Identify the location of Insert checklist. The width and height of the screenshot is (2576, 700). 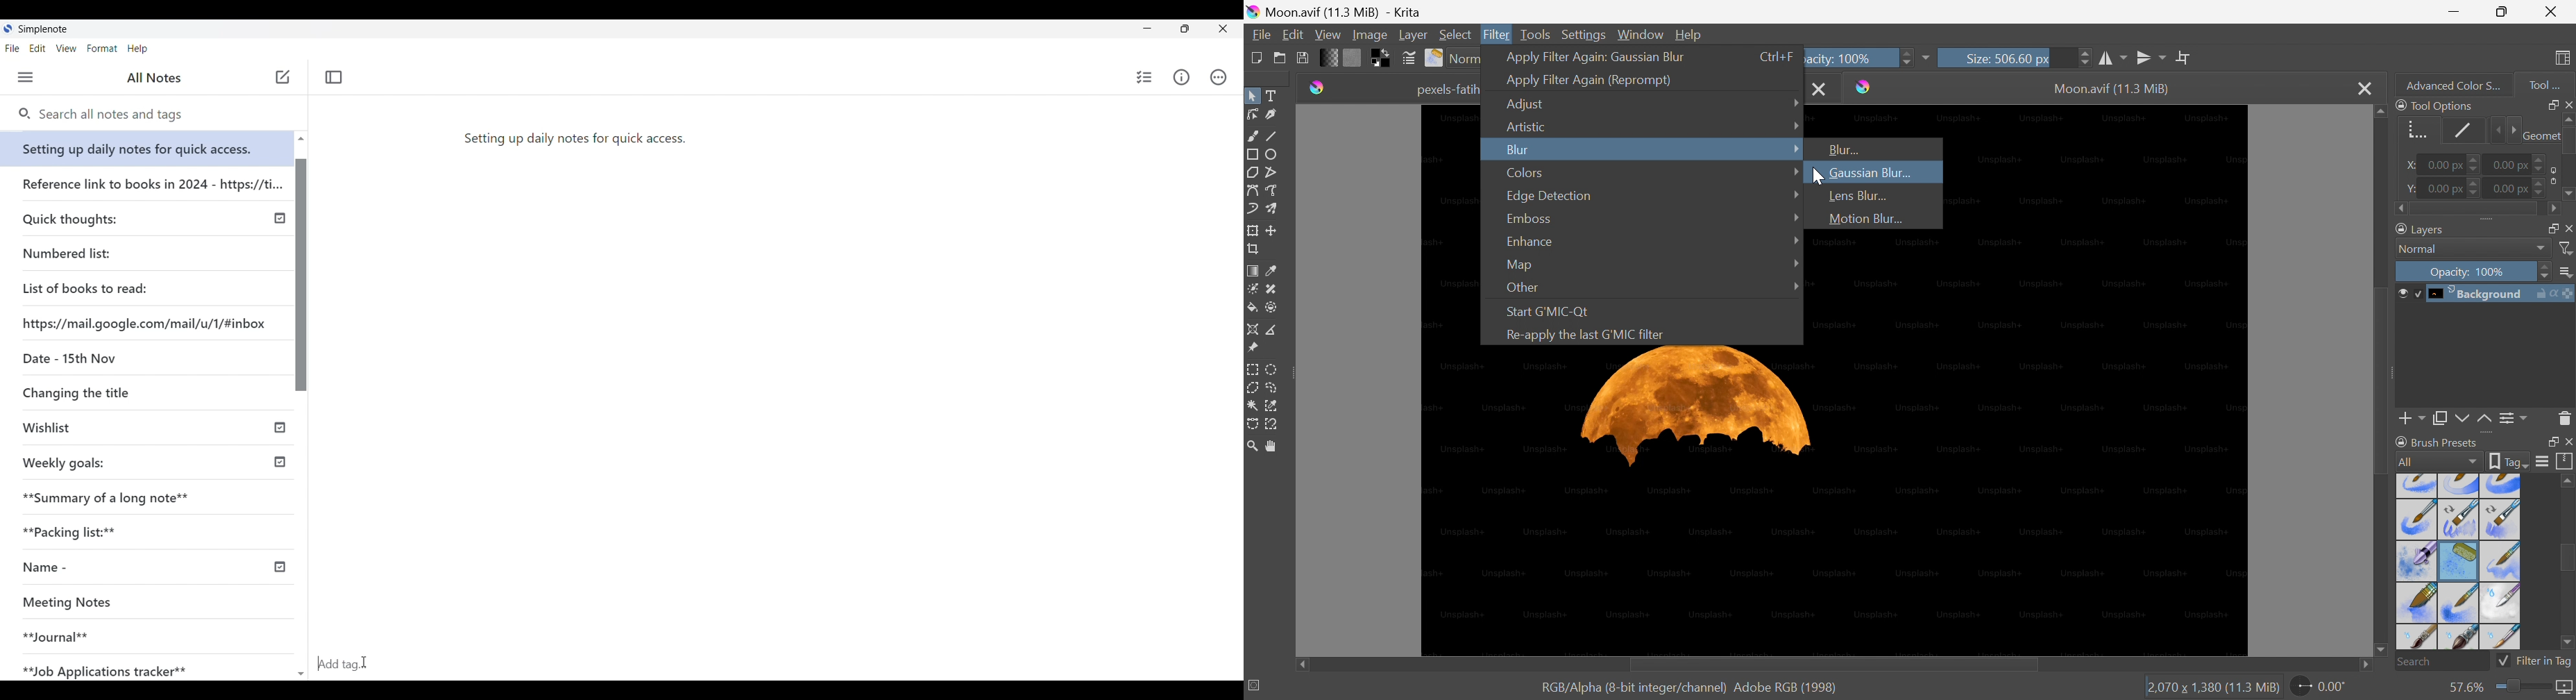
(1144, 77).